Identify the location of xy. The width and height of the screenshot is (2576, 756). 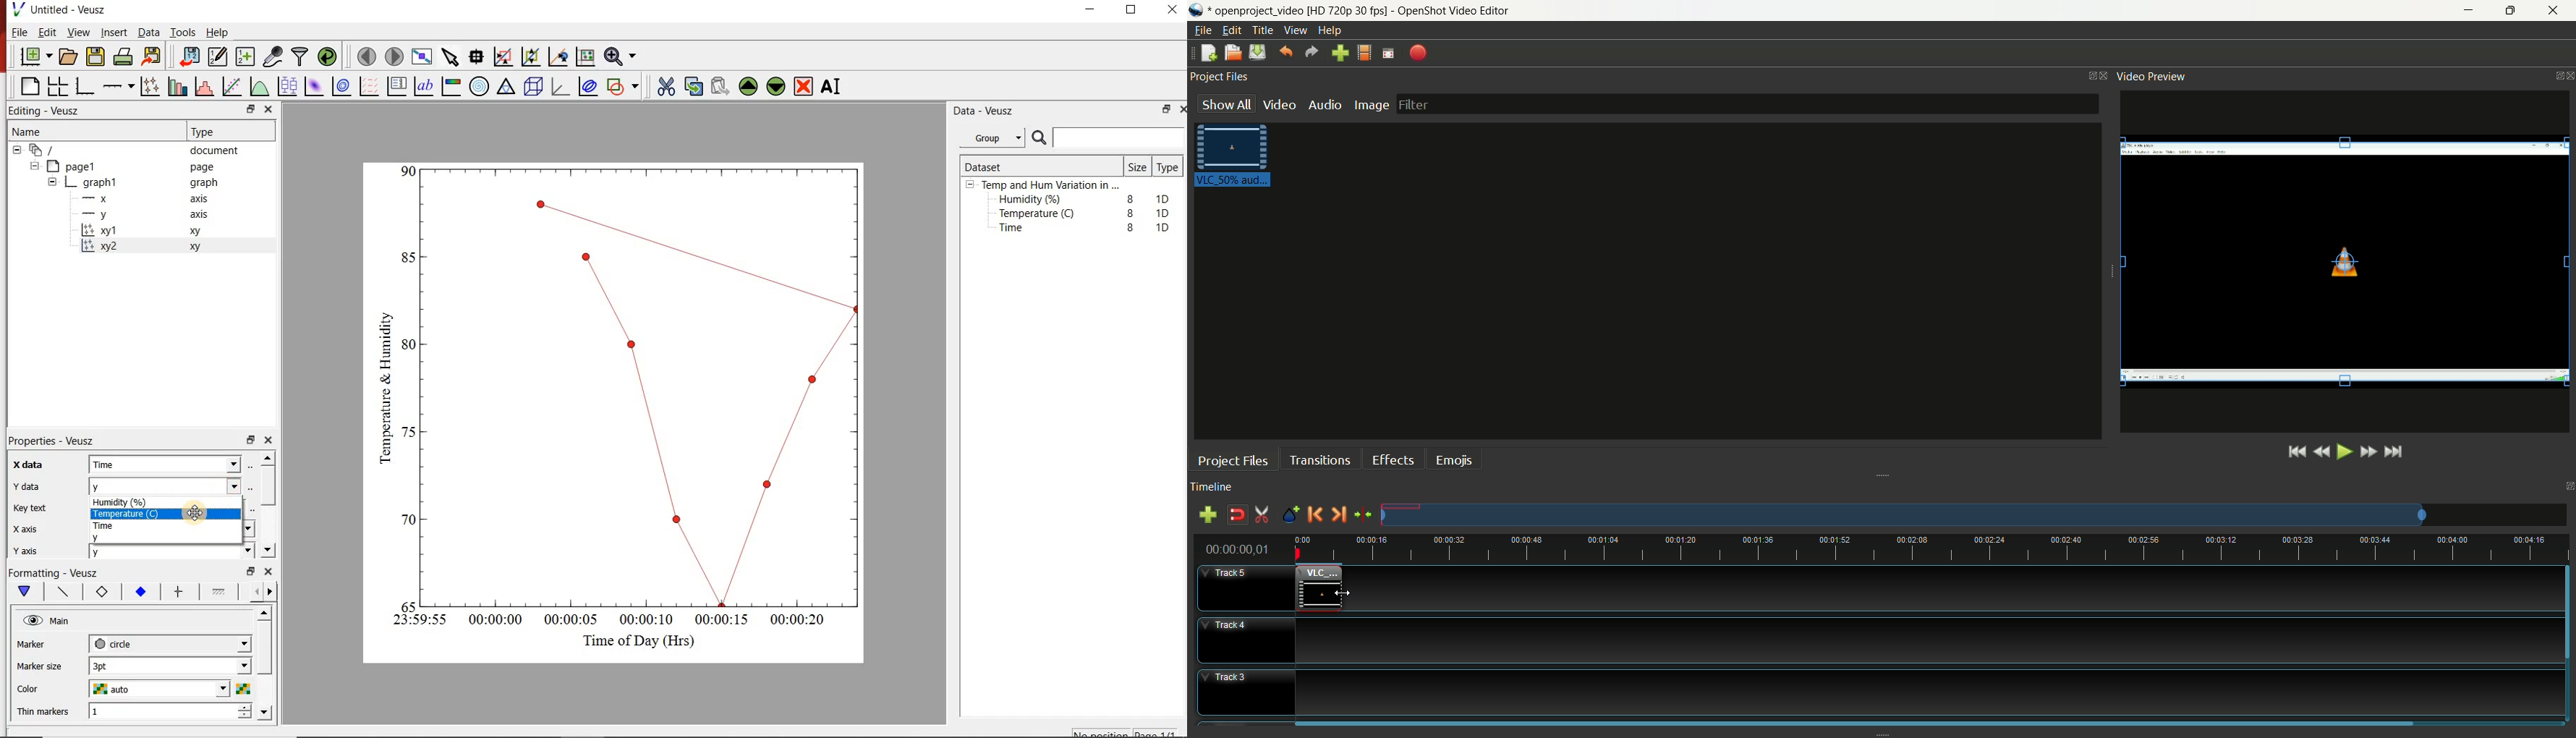
(198, 247).